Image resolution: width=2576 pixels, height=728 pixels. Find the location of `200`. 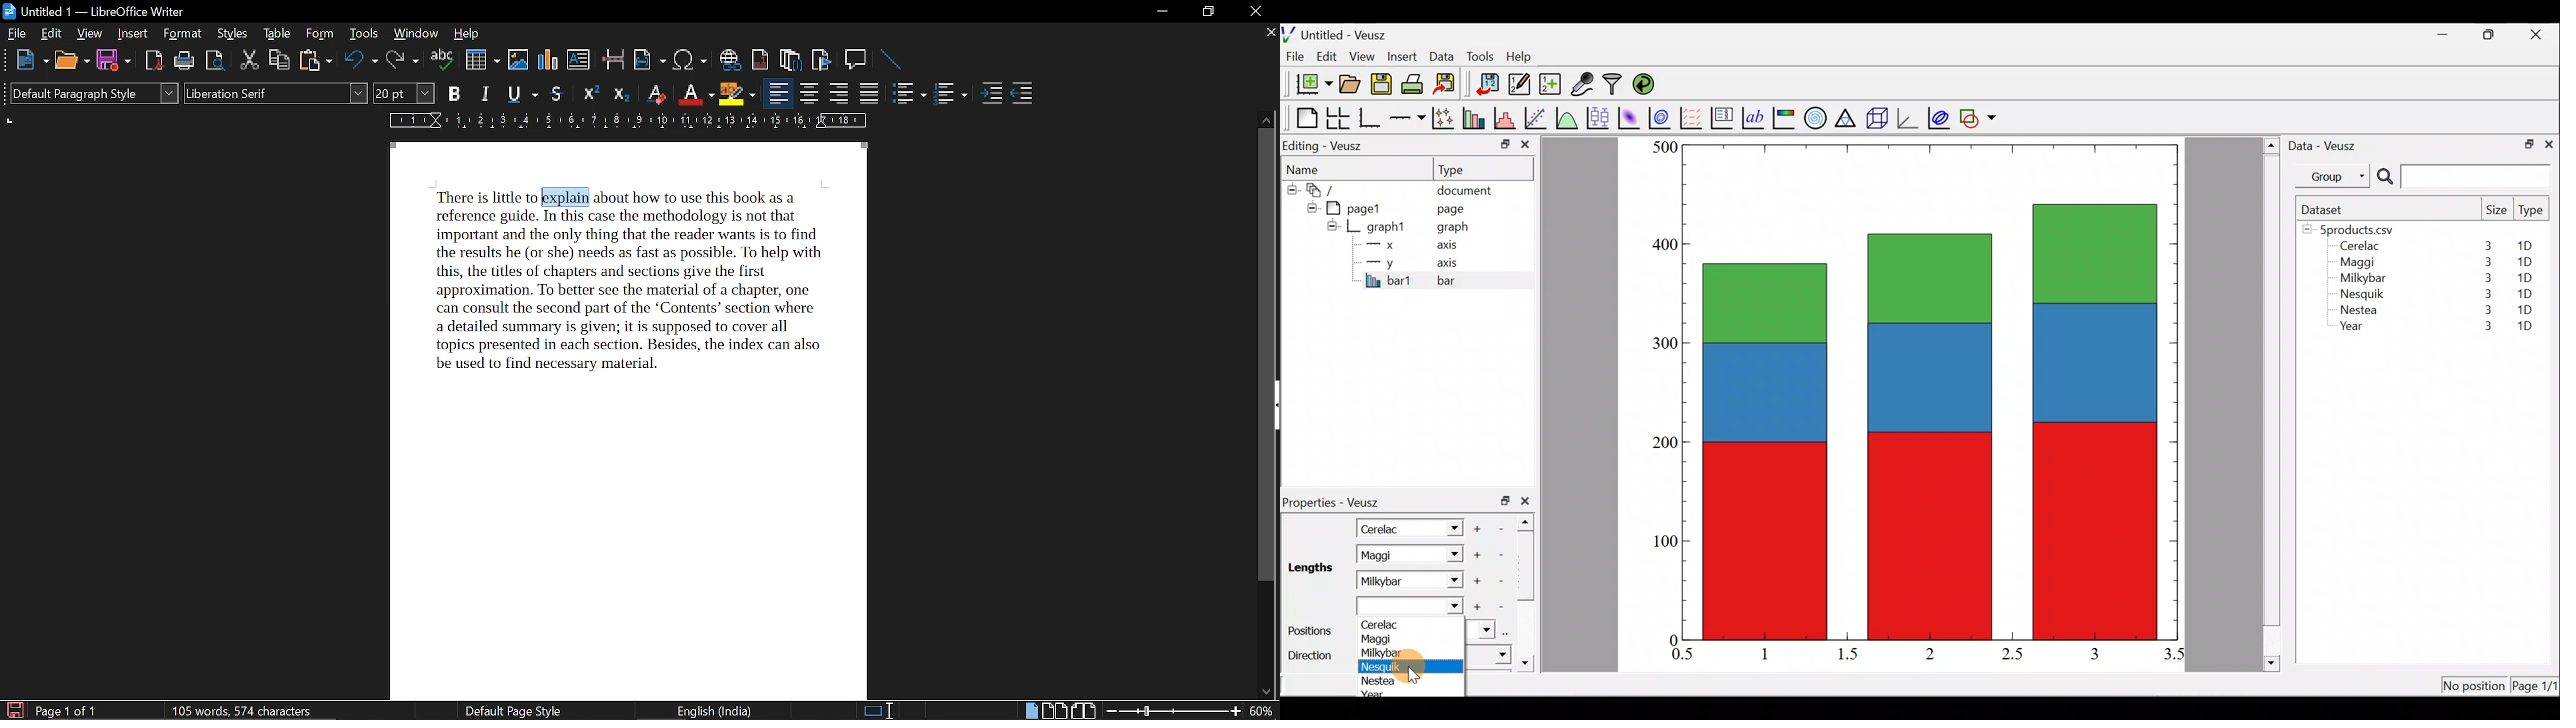

200 is located at coordinates (1665, 445).